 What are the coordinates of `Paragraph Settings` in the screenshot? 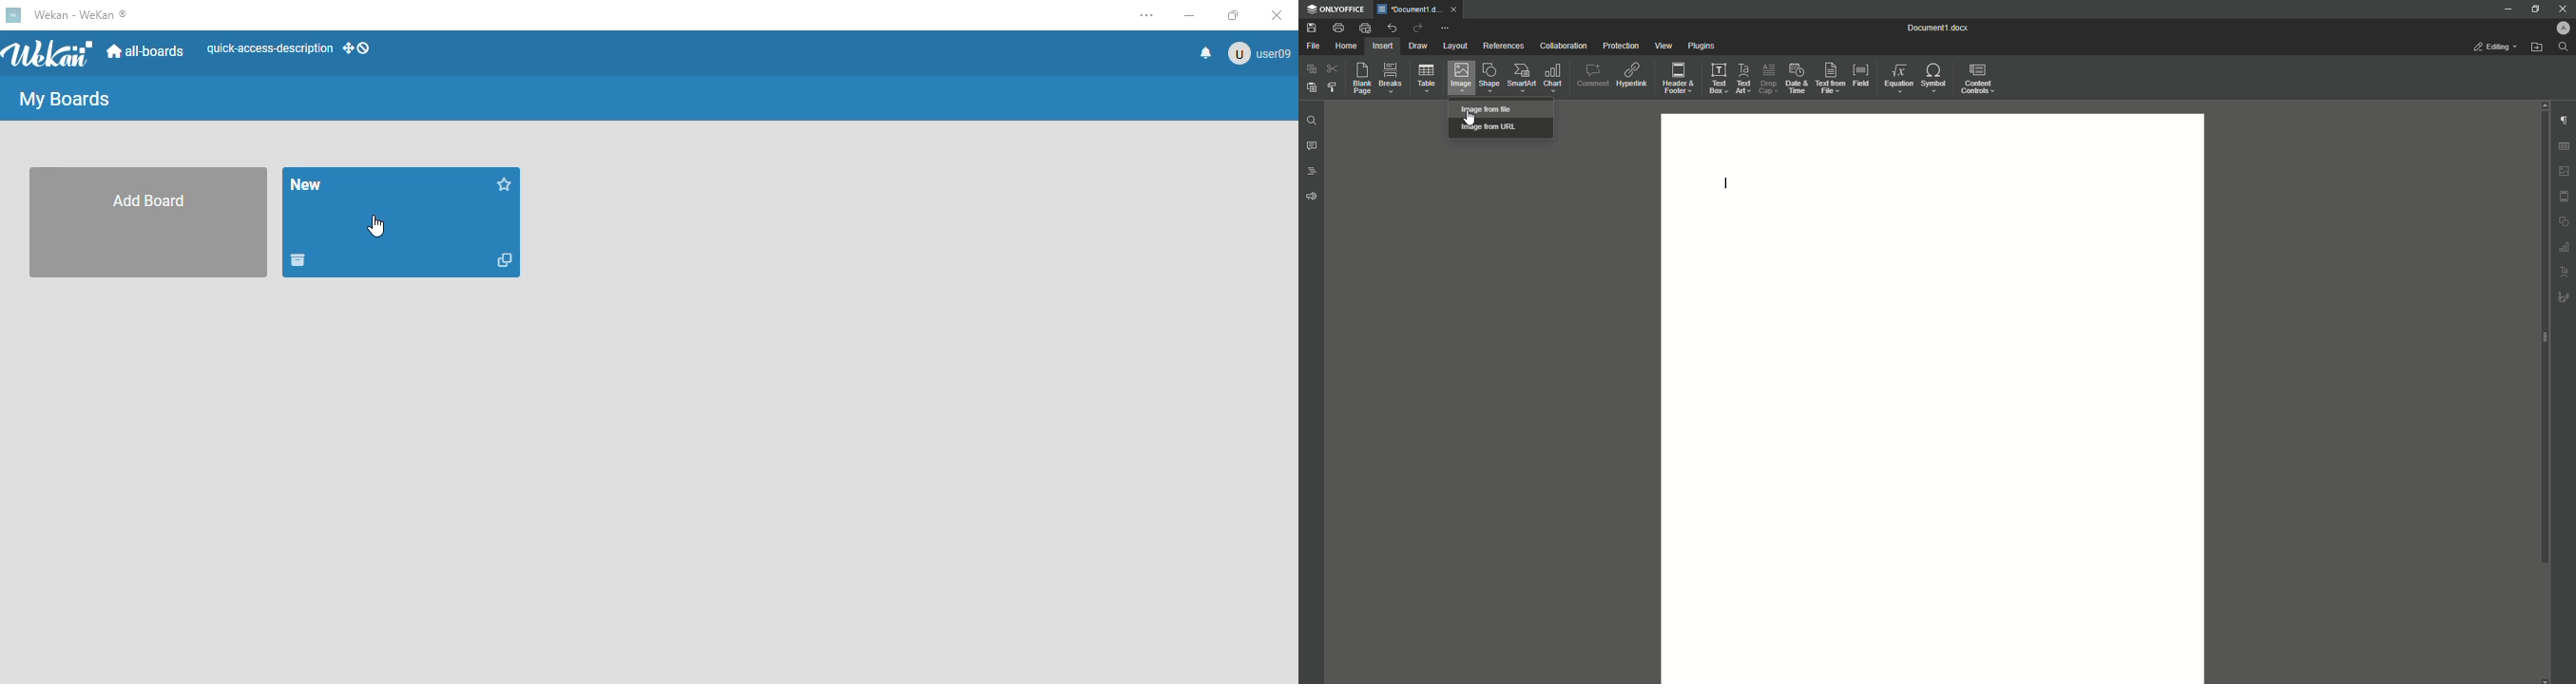 It's located at (2563, 120).